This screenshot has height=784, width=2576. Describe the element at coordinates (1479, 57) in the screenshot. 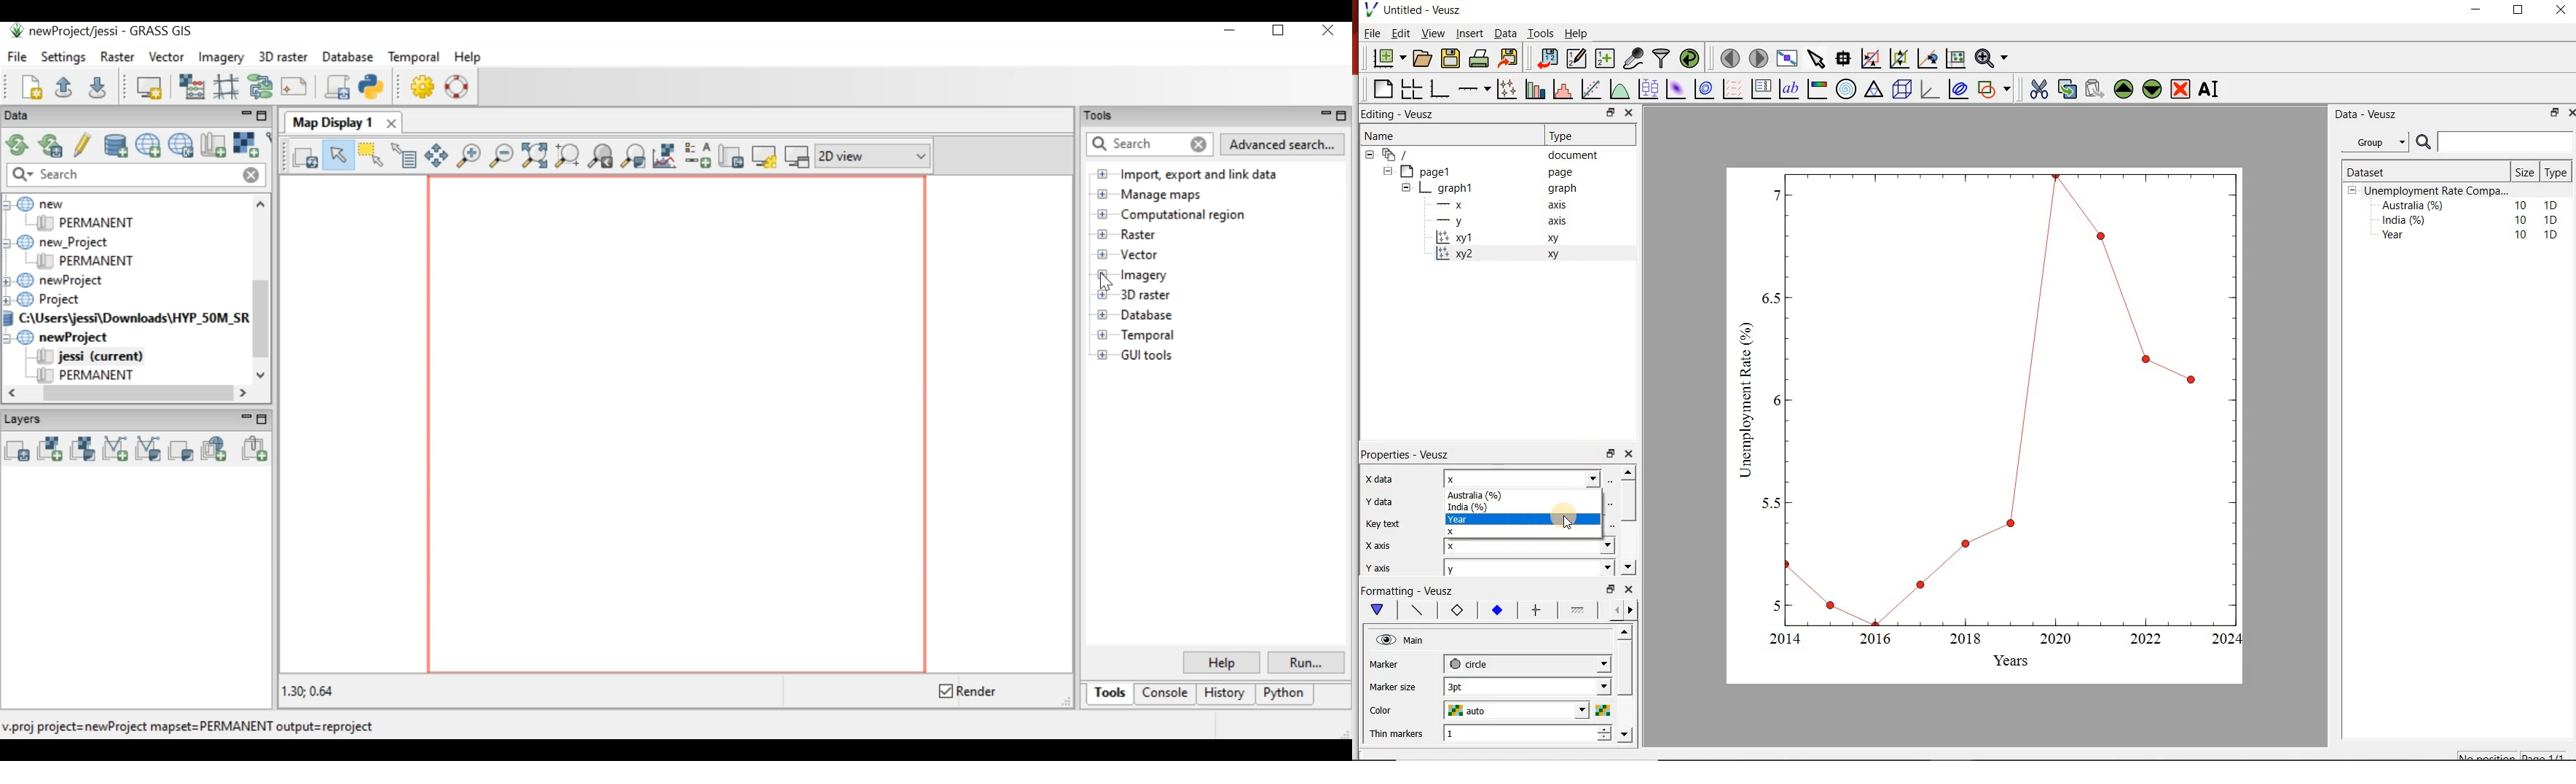

I see `print document` at that location.